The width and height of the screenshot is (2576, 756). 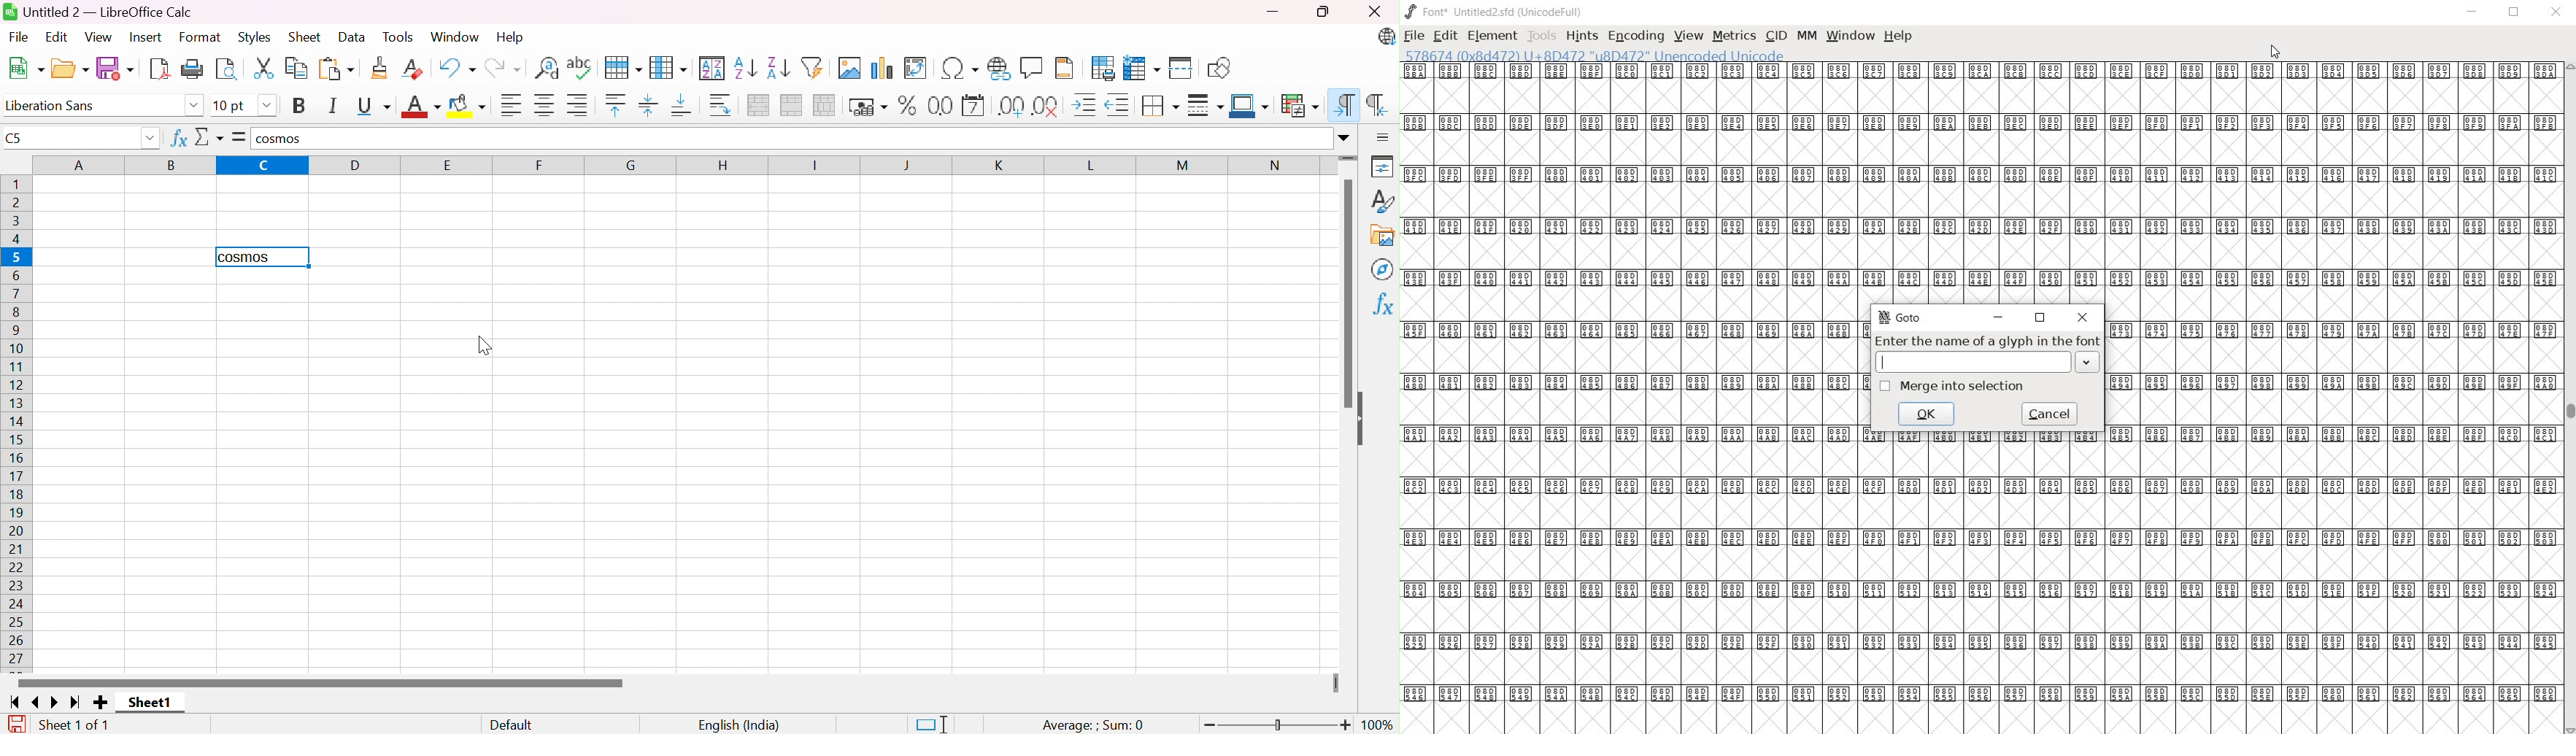 What do you see at coordinates (1031, 67) in the screenshot?
I see `Insert Comment` at bounding box center [1031, 67].